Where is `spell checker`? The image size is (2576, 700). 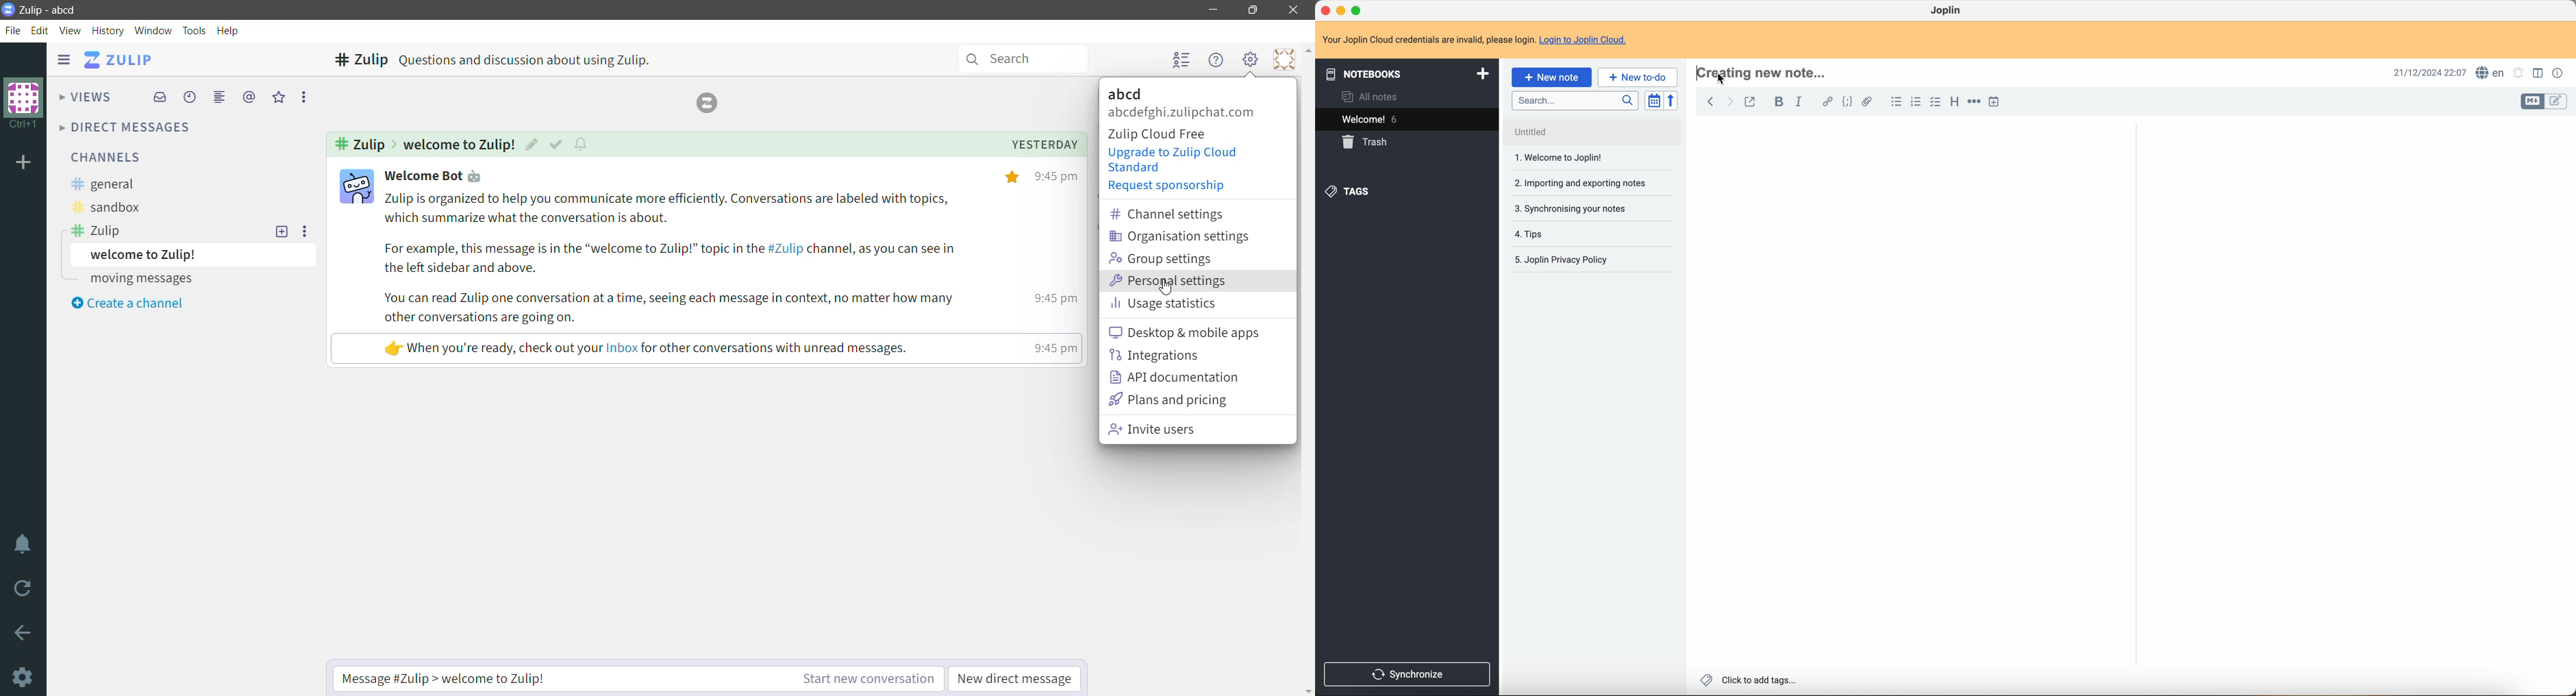
spell checker is located at coordinates (2491, 72).